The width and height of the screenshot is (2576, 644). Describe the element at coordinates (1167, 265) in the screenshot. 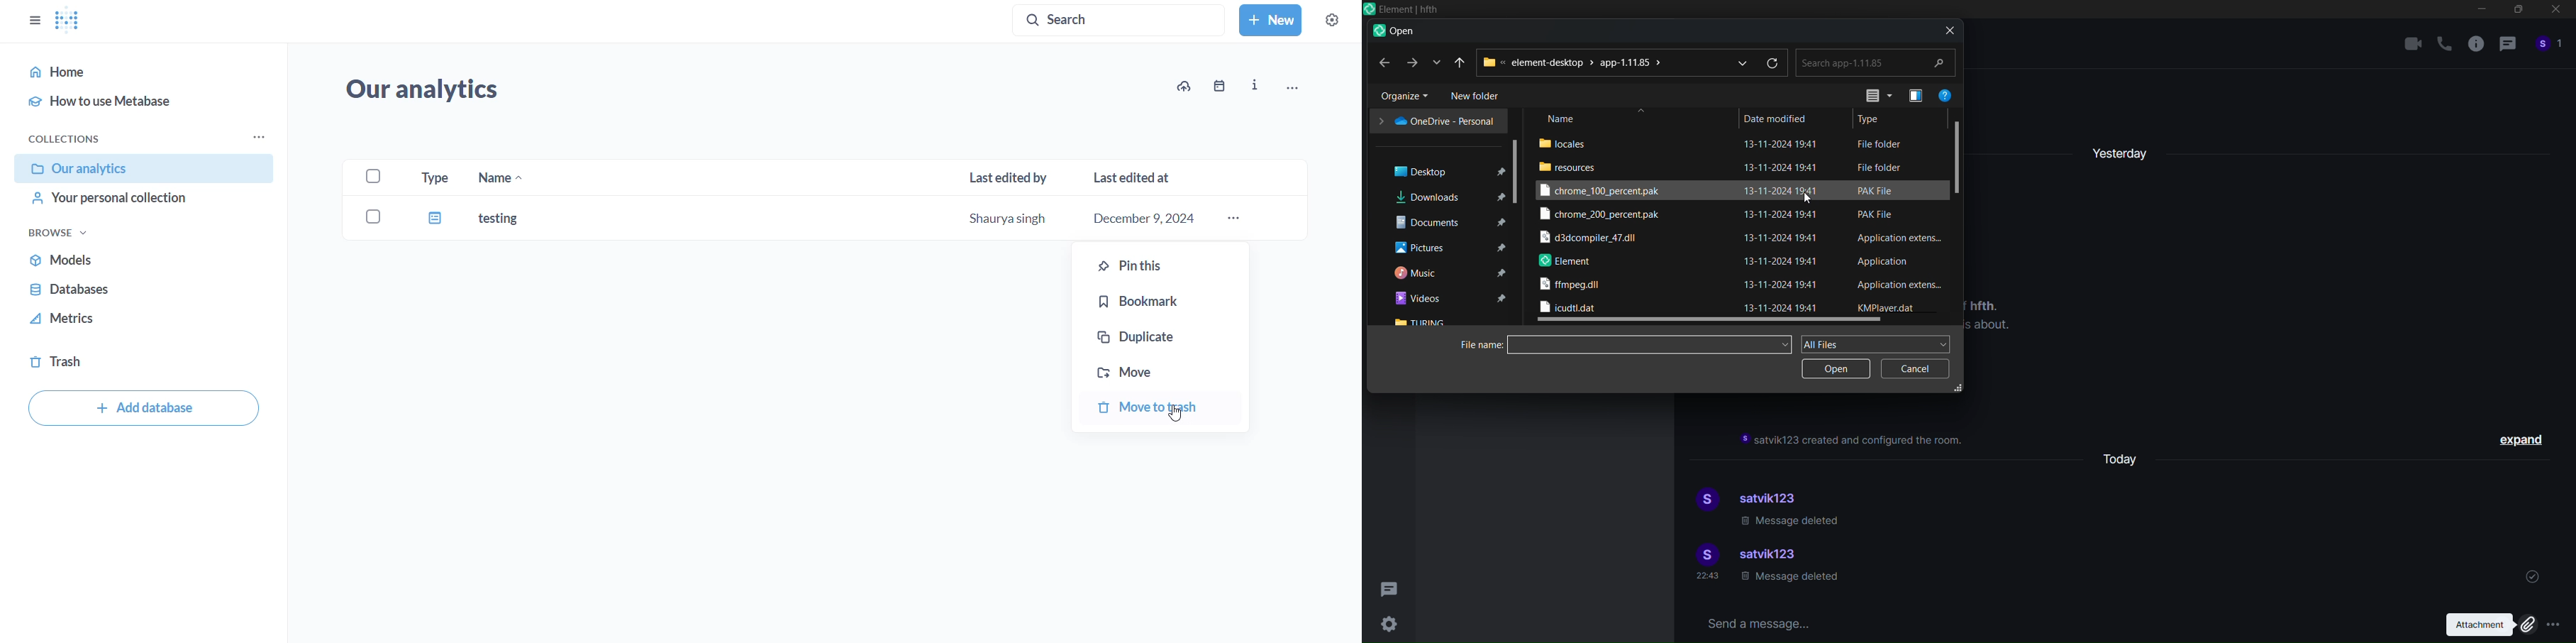

I see `pin this` at that location.